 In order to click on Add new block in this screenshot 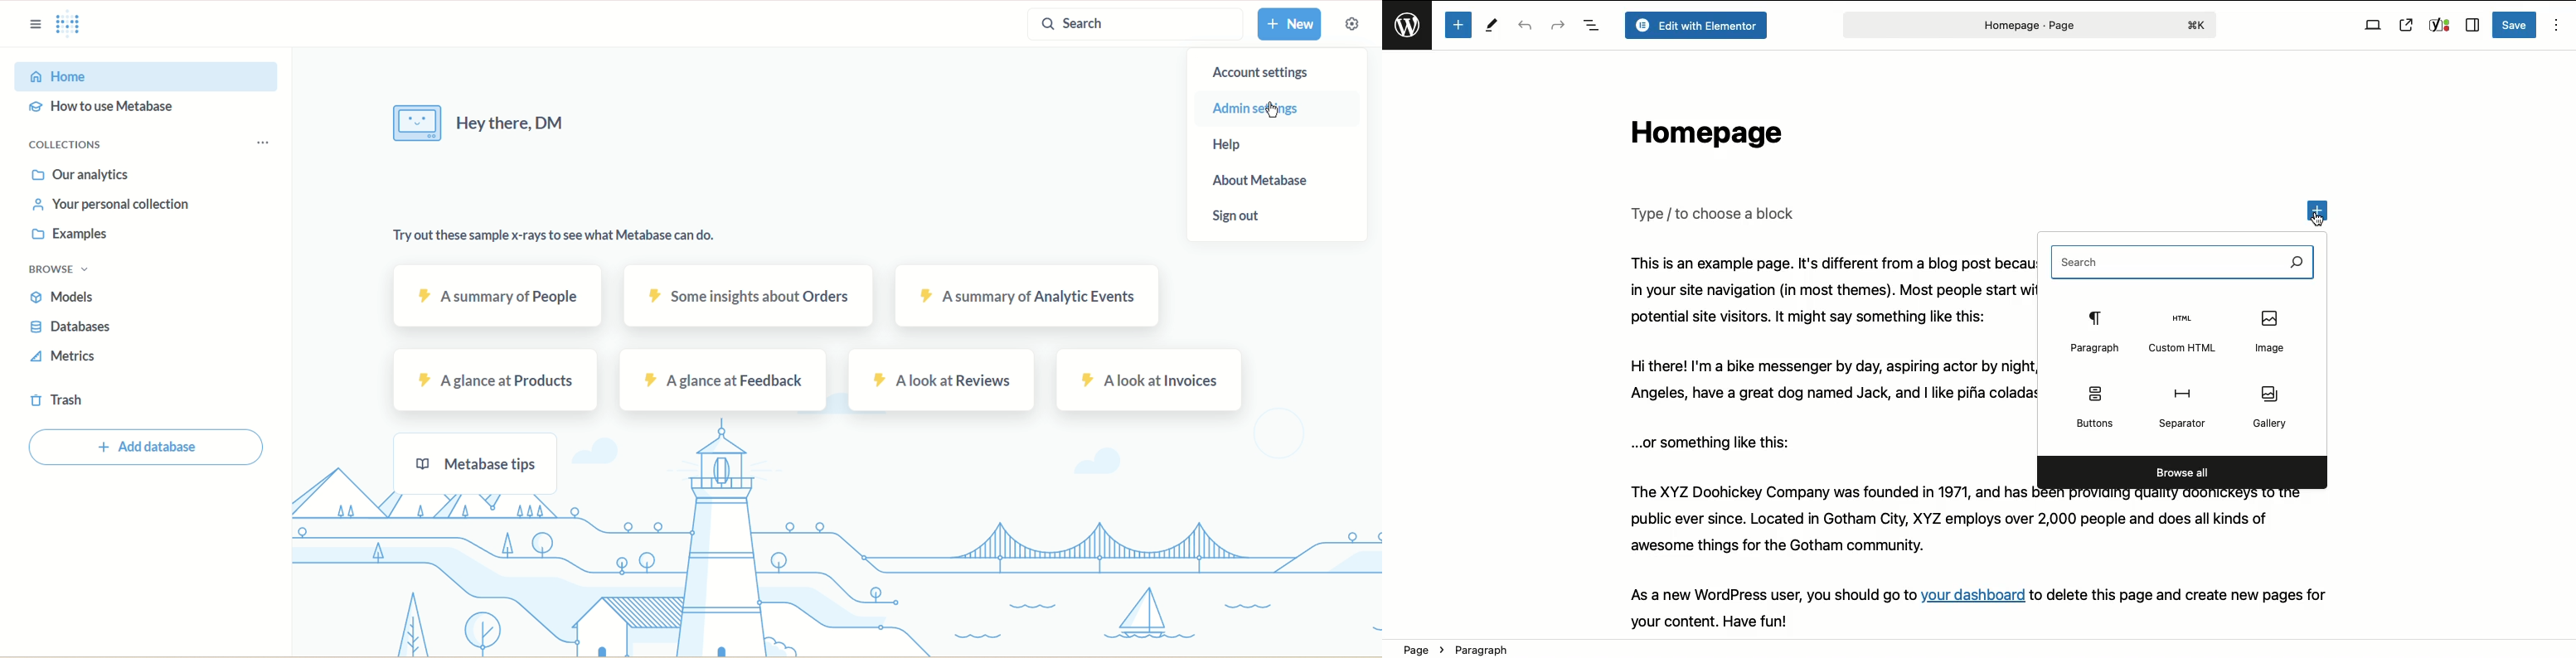, I will do `click(1458, 25)`.